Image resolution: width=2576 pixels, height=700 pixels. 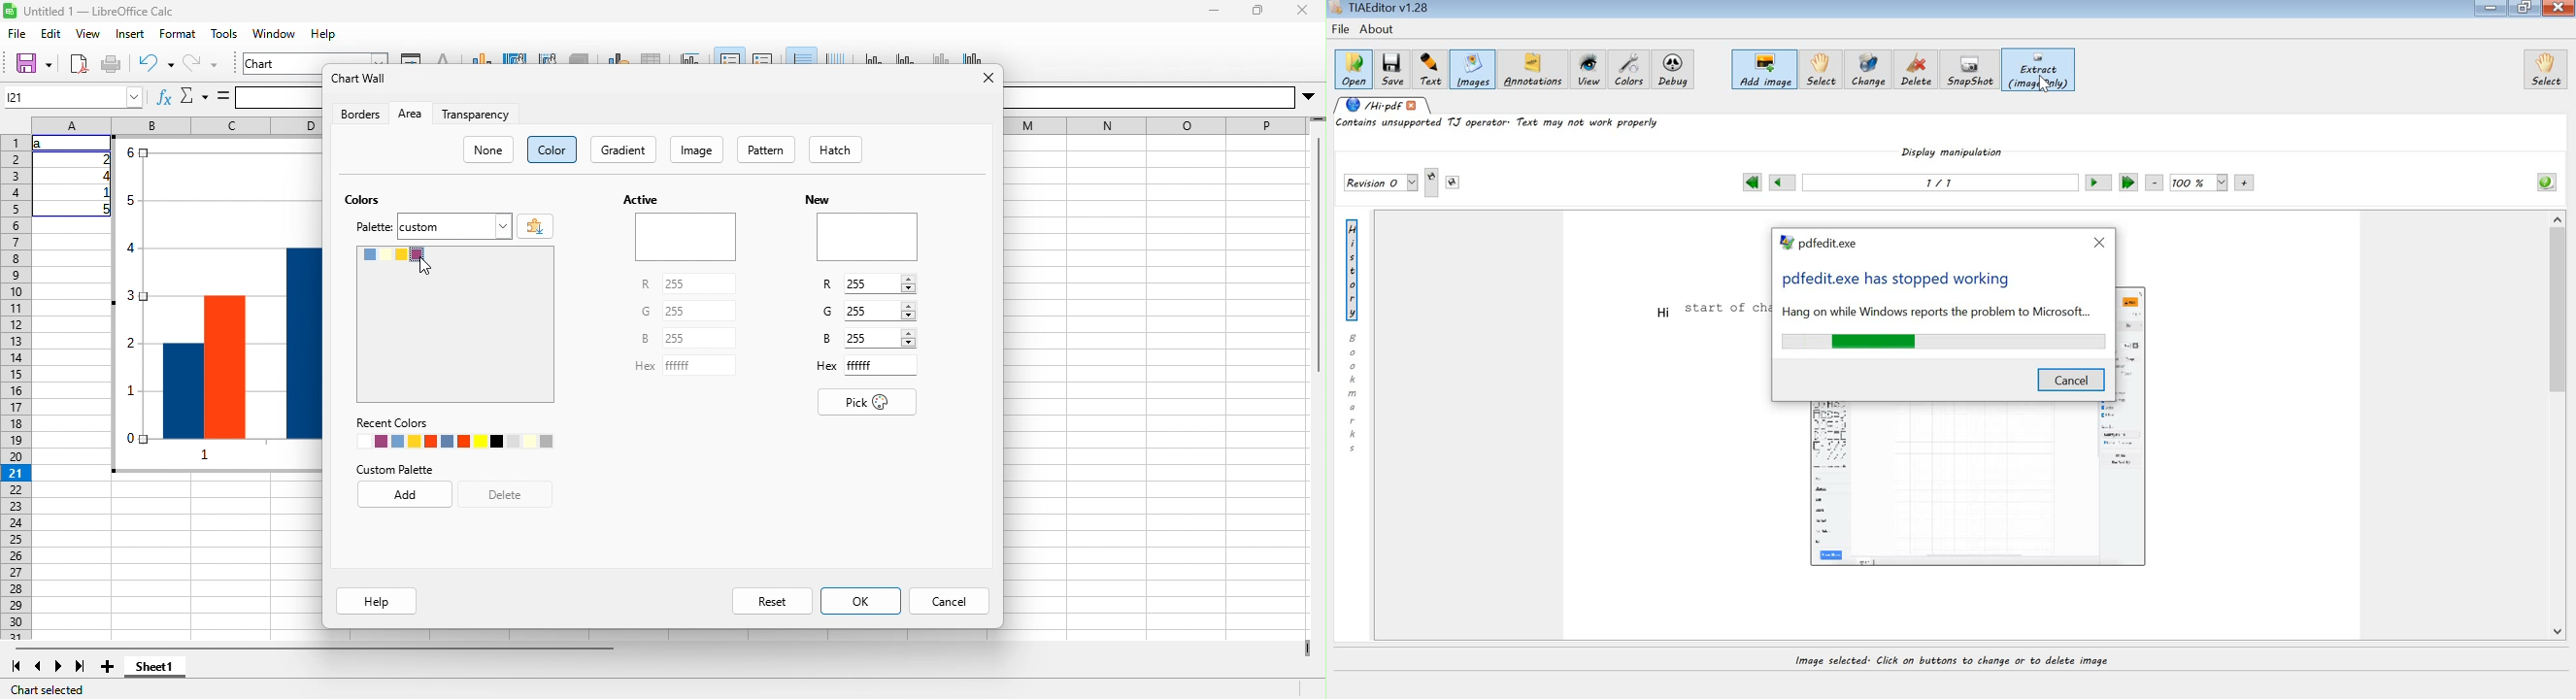 I want to click on redo, so click(x=200, y=64).